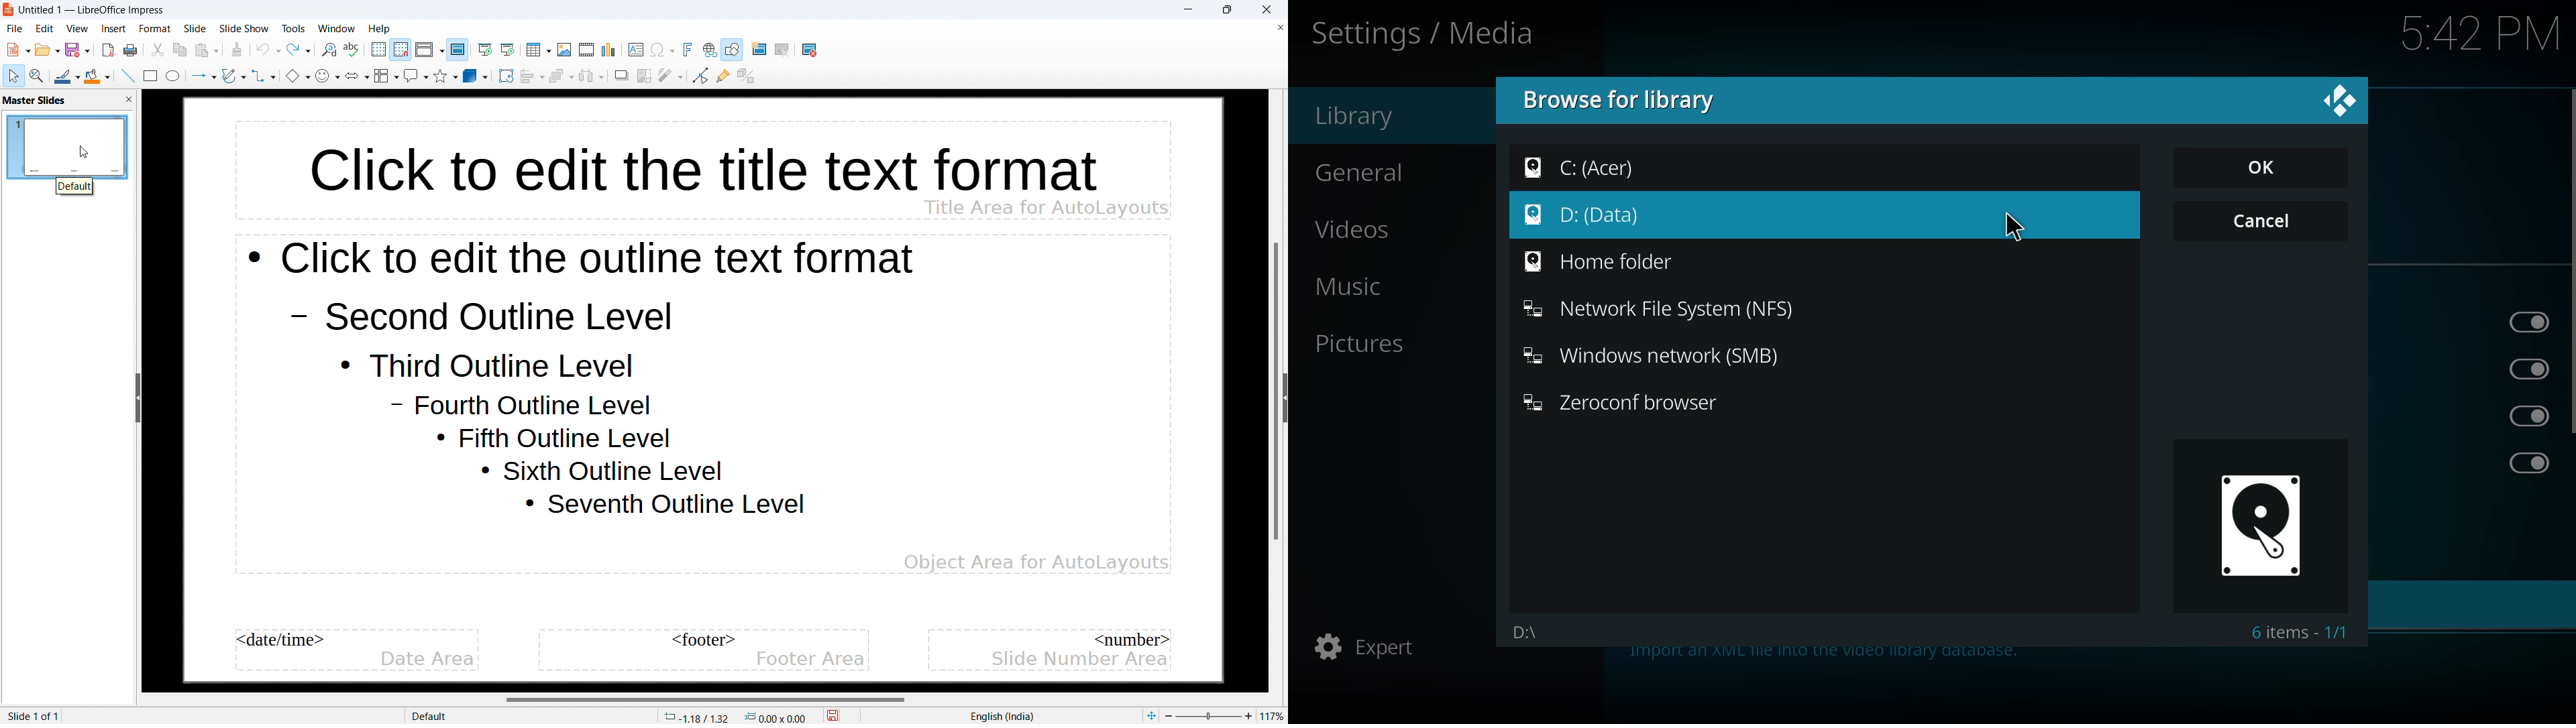  I want to click on zoom in, so click(1248, 714).